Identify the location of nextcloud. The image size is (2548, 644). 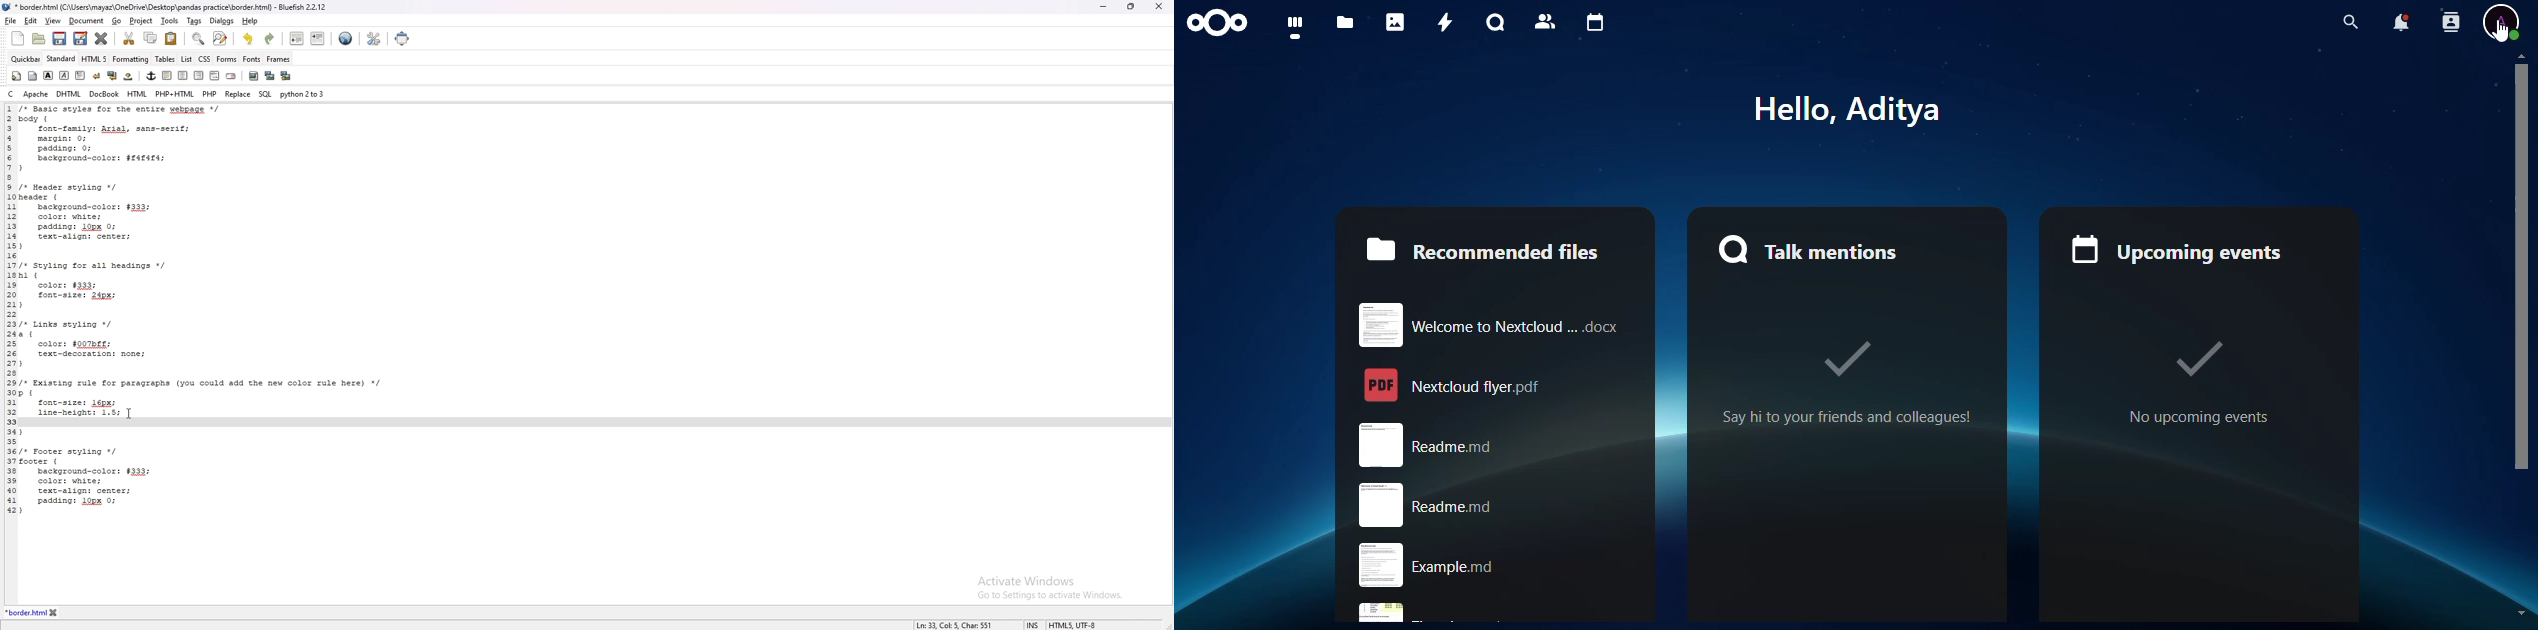
(1222, 24).